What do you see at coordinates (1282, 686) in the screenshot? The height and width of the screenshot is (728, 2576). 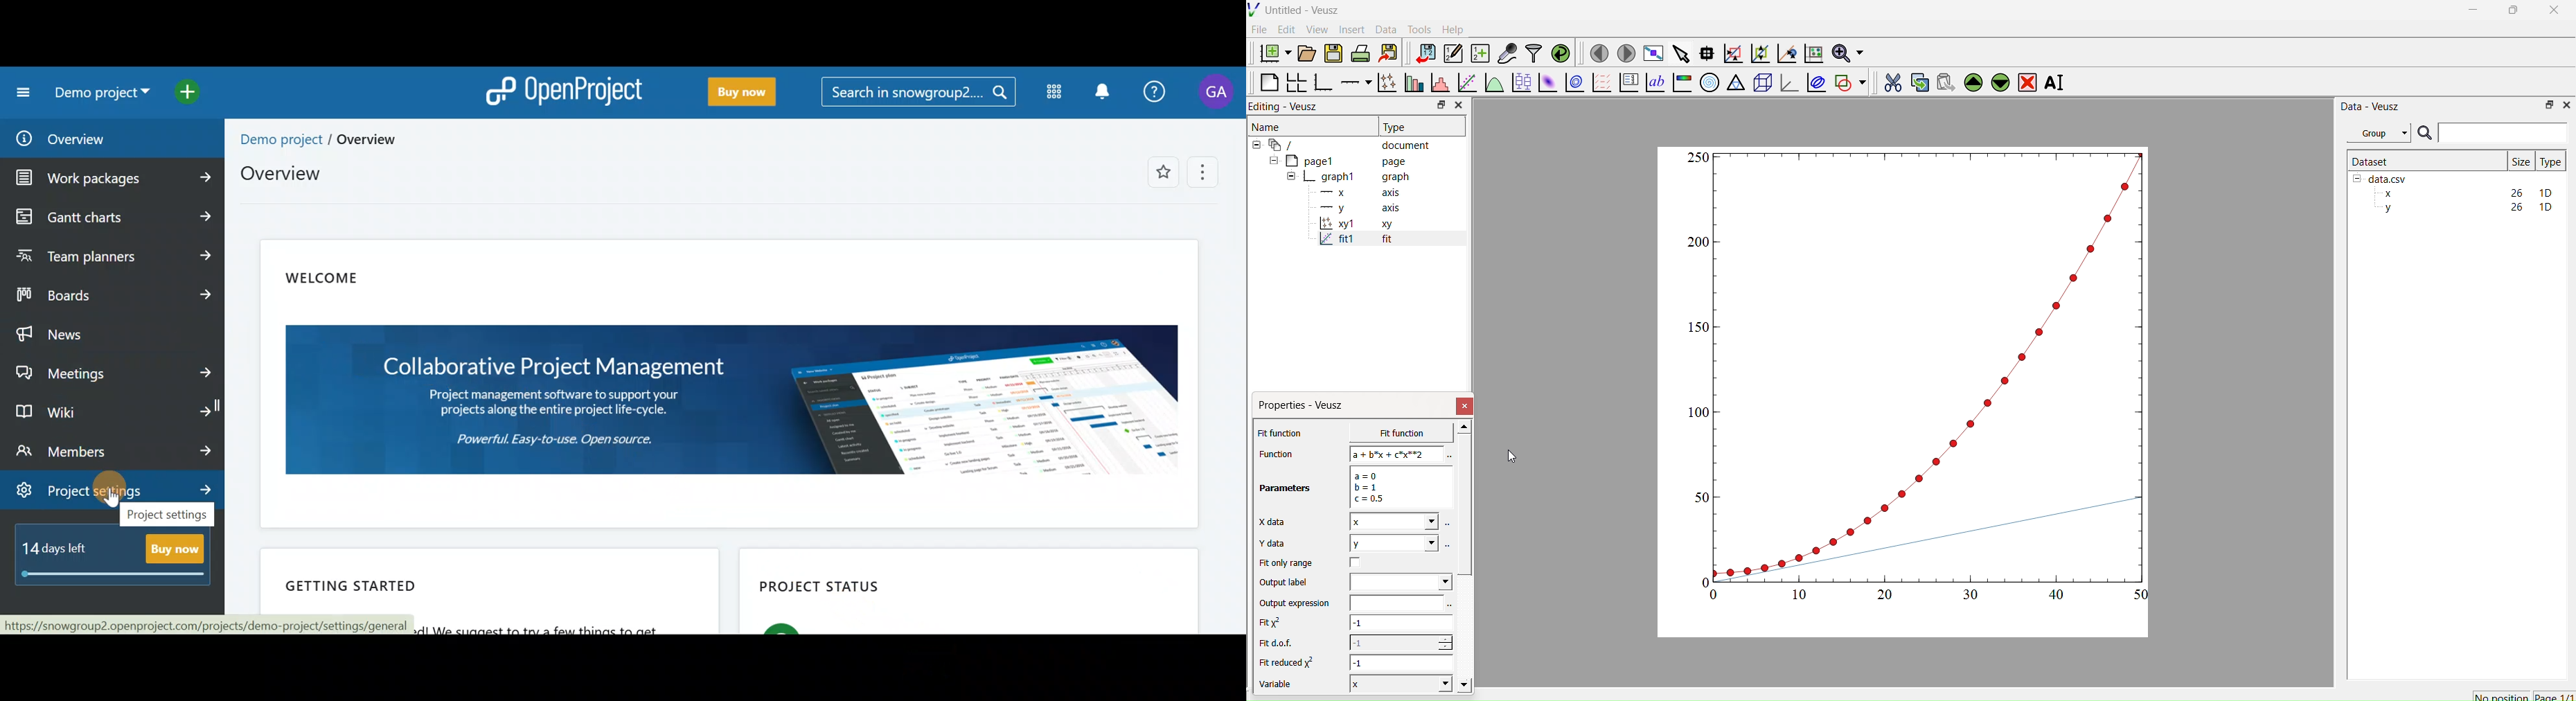 I see `Variable` at bounding box center [1282, 686].